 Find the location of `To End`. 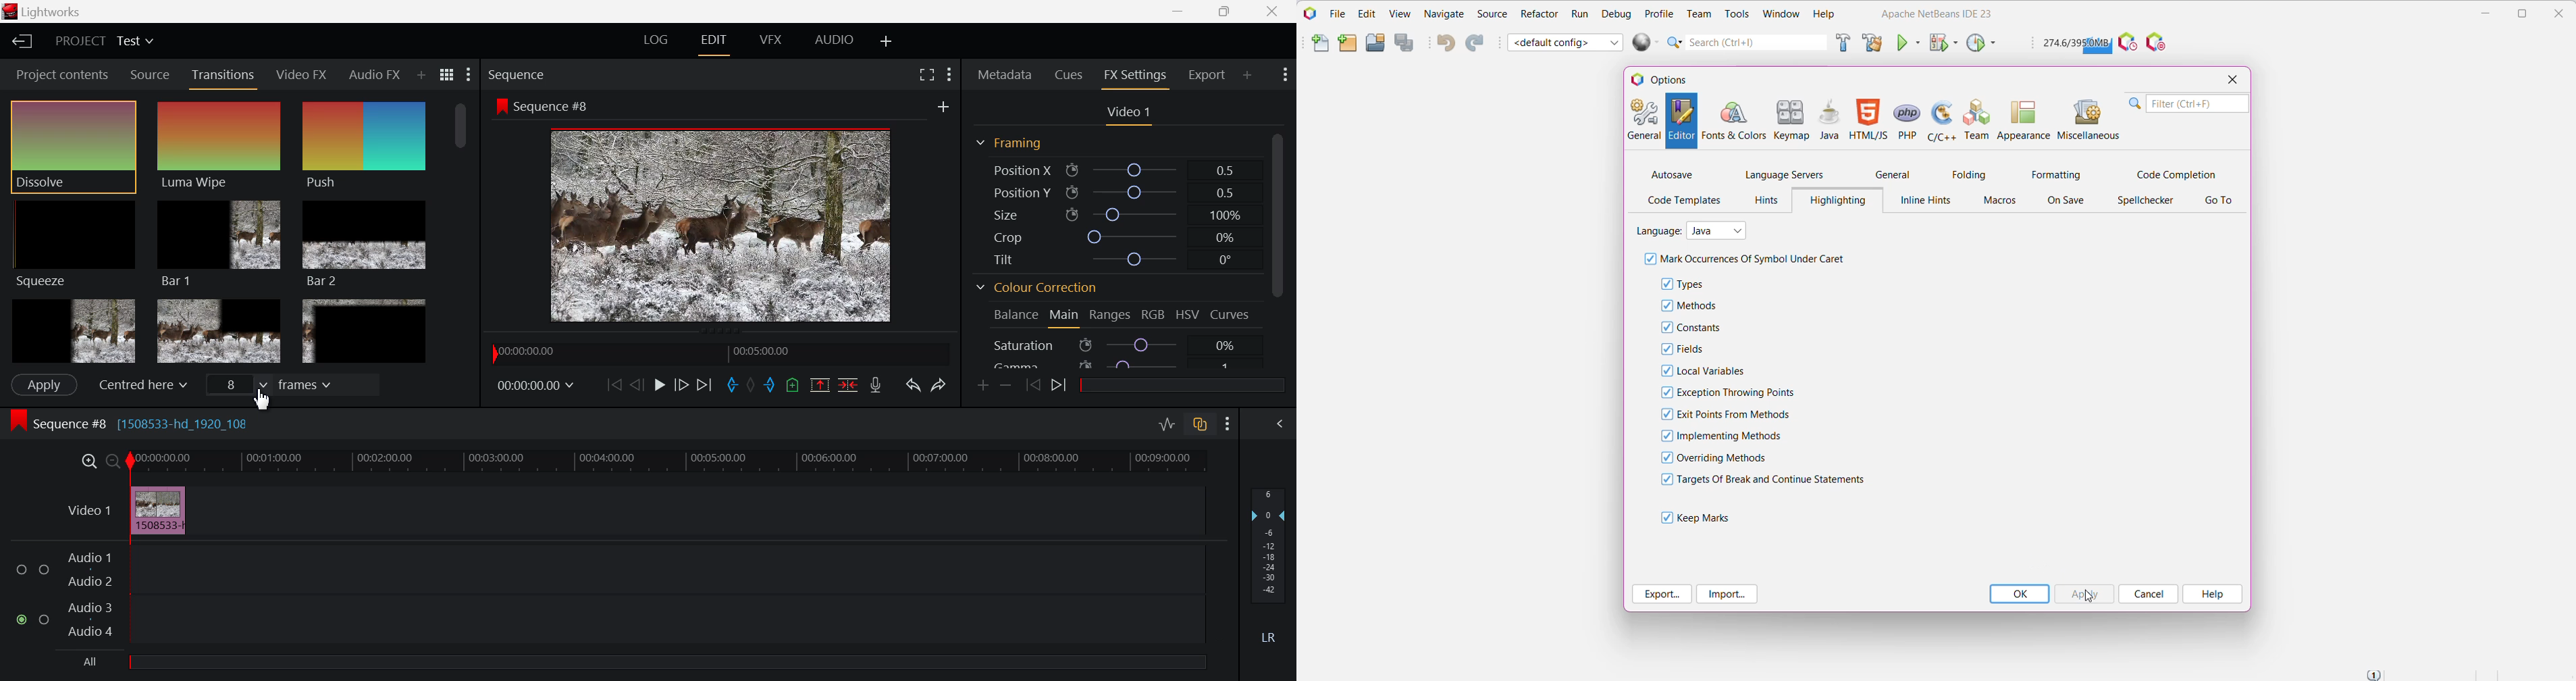

To End is located at coordinates (704, 385).